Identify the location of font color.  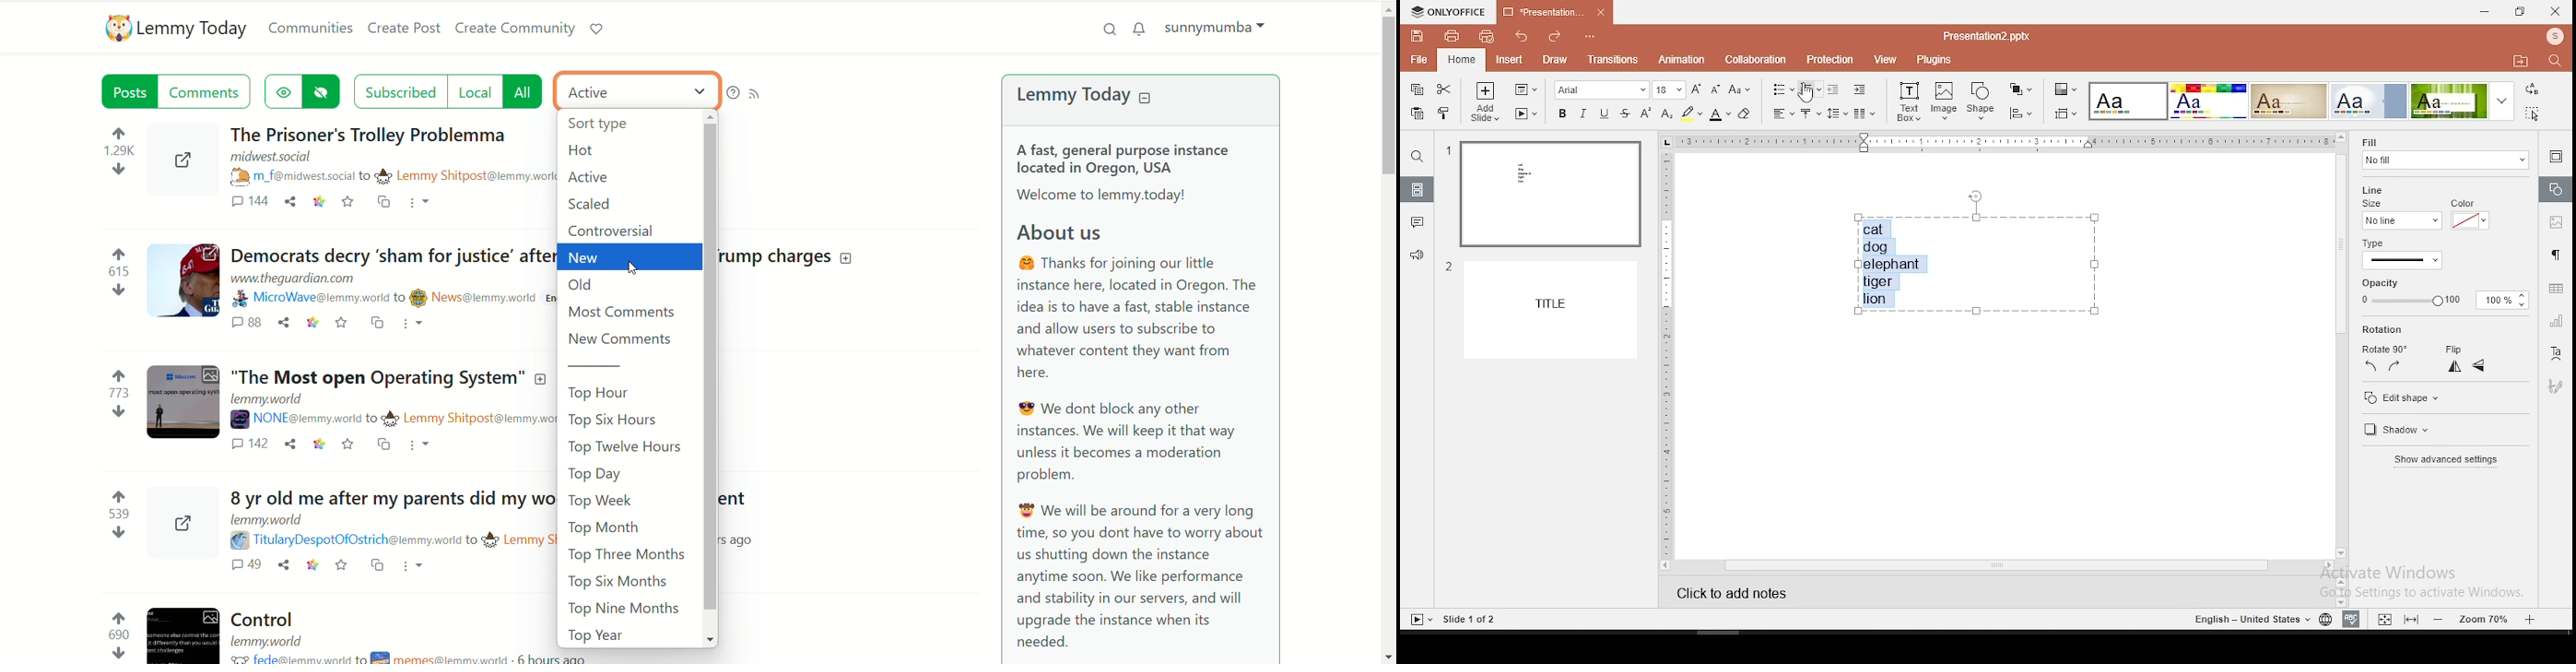
(1719, 113).